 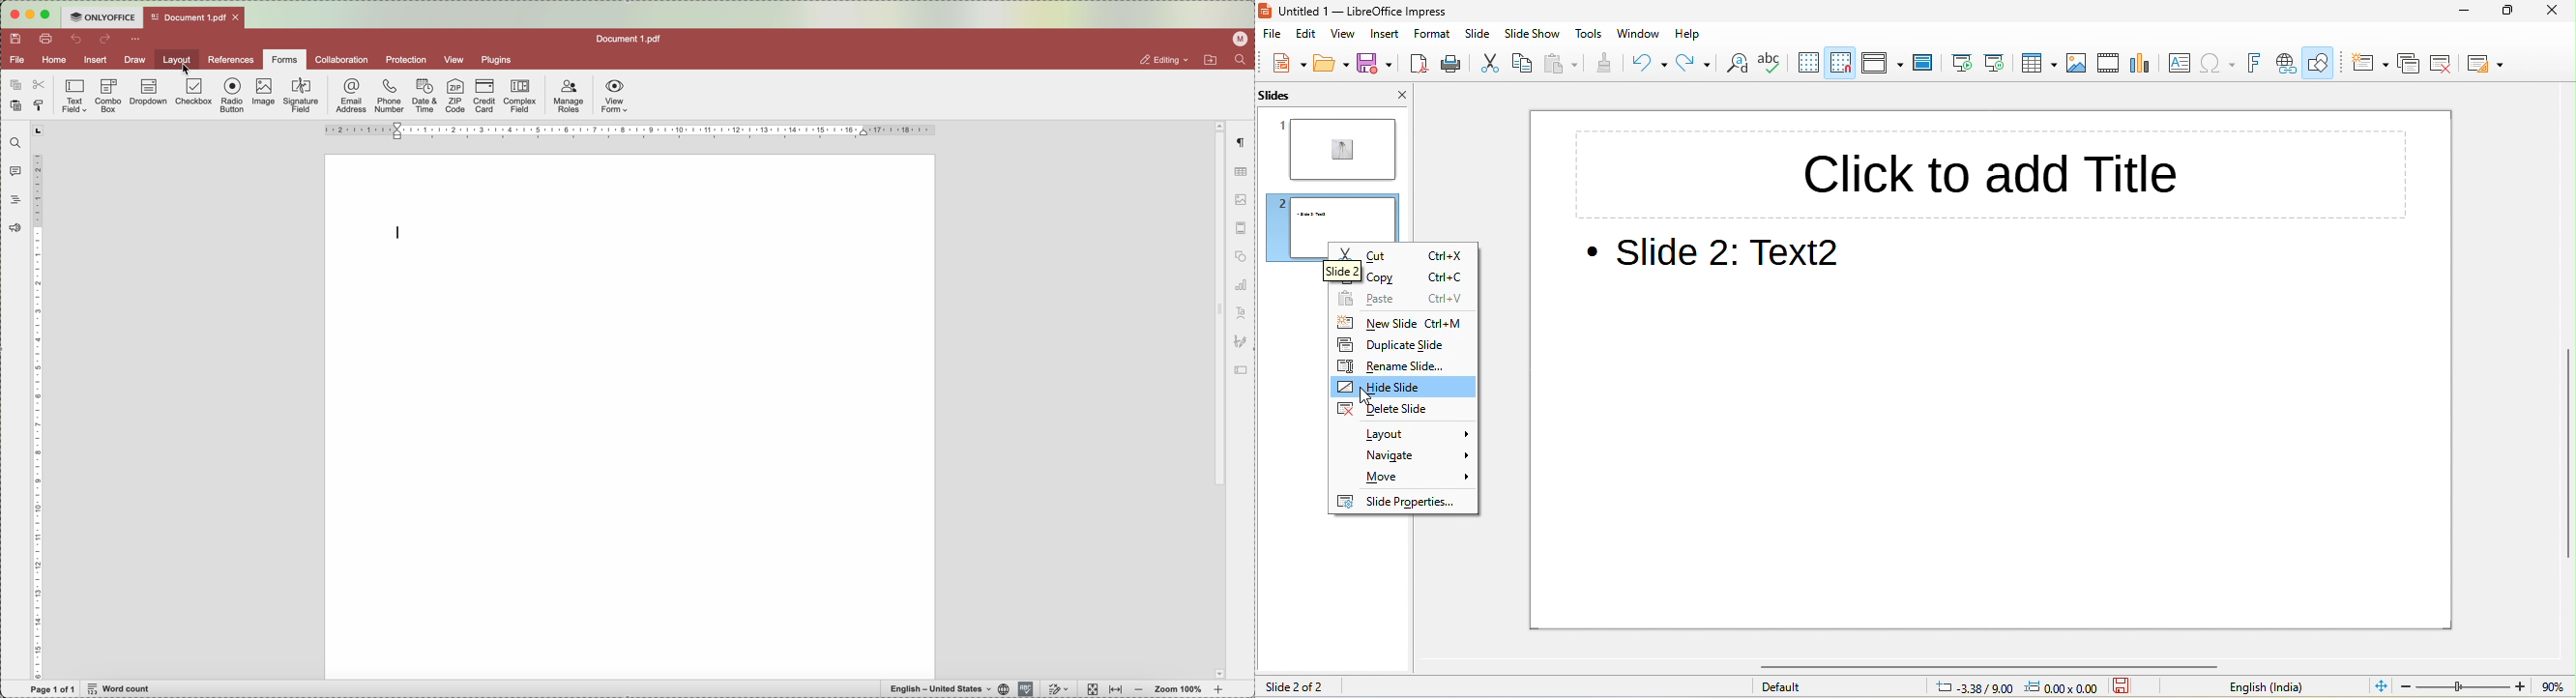 I want to click on slide 2 text 2, so click(x=1723, y=256).